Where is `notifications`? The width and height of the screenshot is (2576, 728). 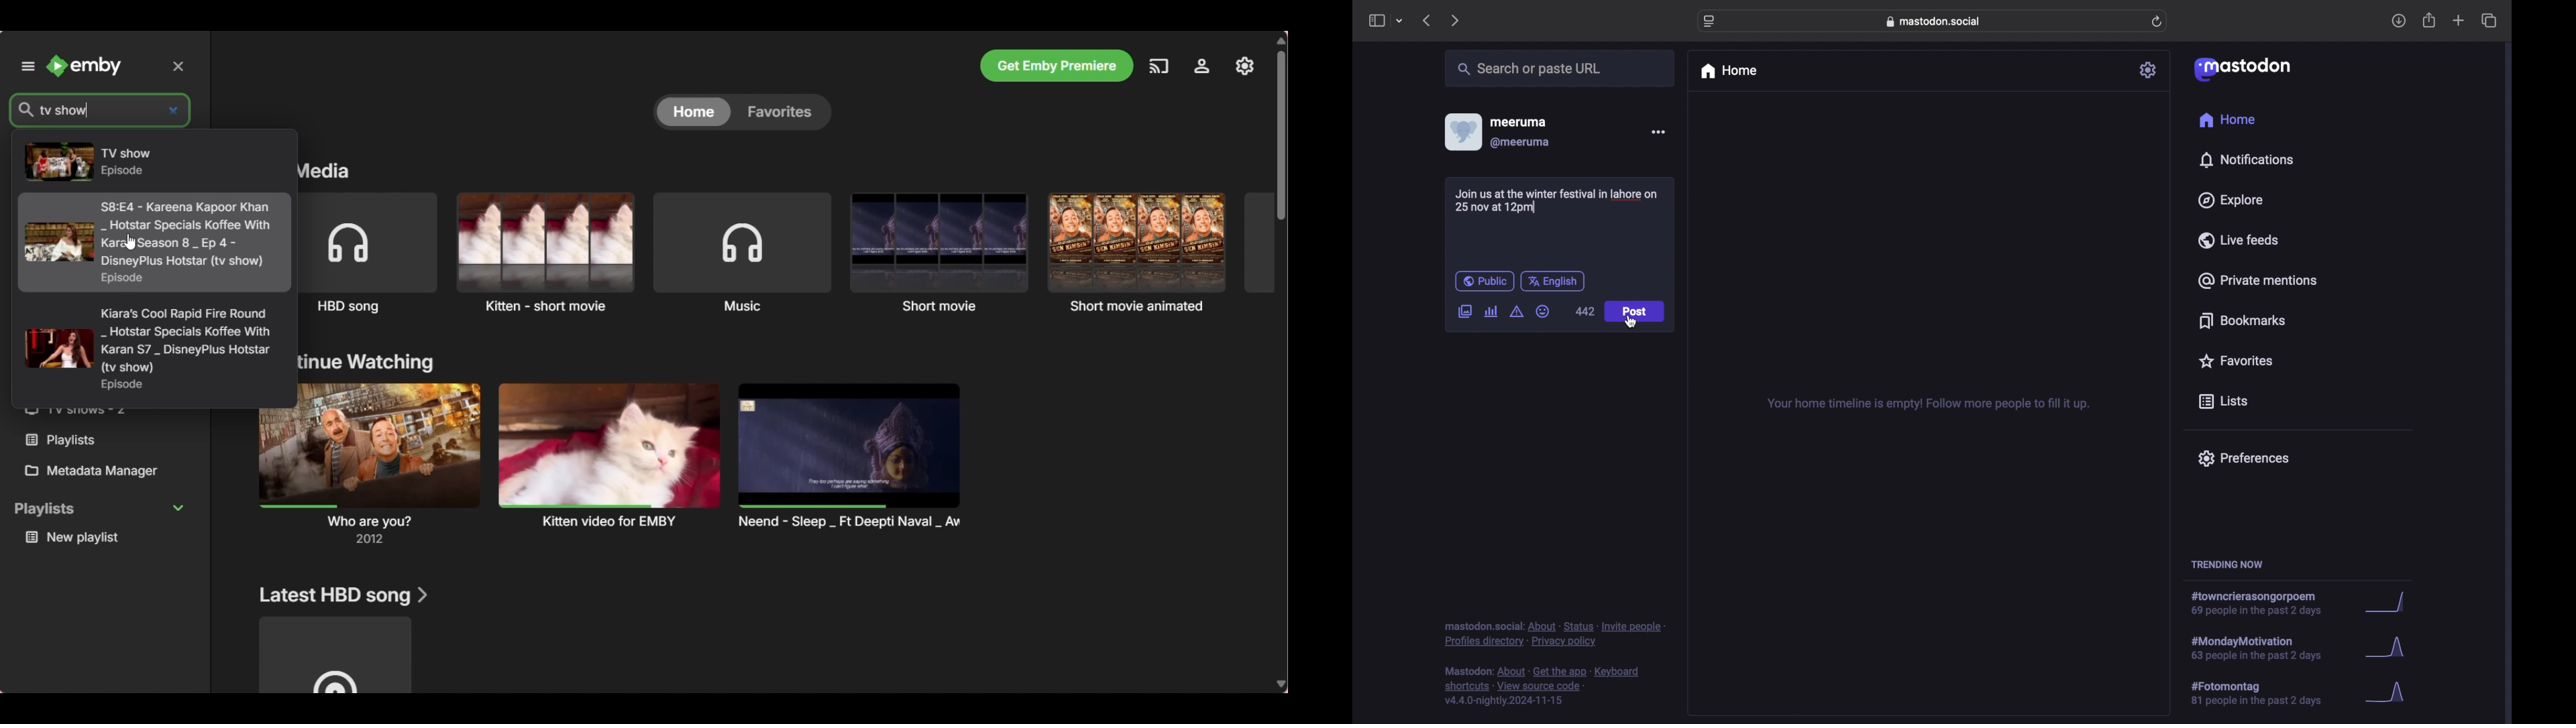
notifications is located at coordinates (2246, 160).